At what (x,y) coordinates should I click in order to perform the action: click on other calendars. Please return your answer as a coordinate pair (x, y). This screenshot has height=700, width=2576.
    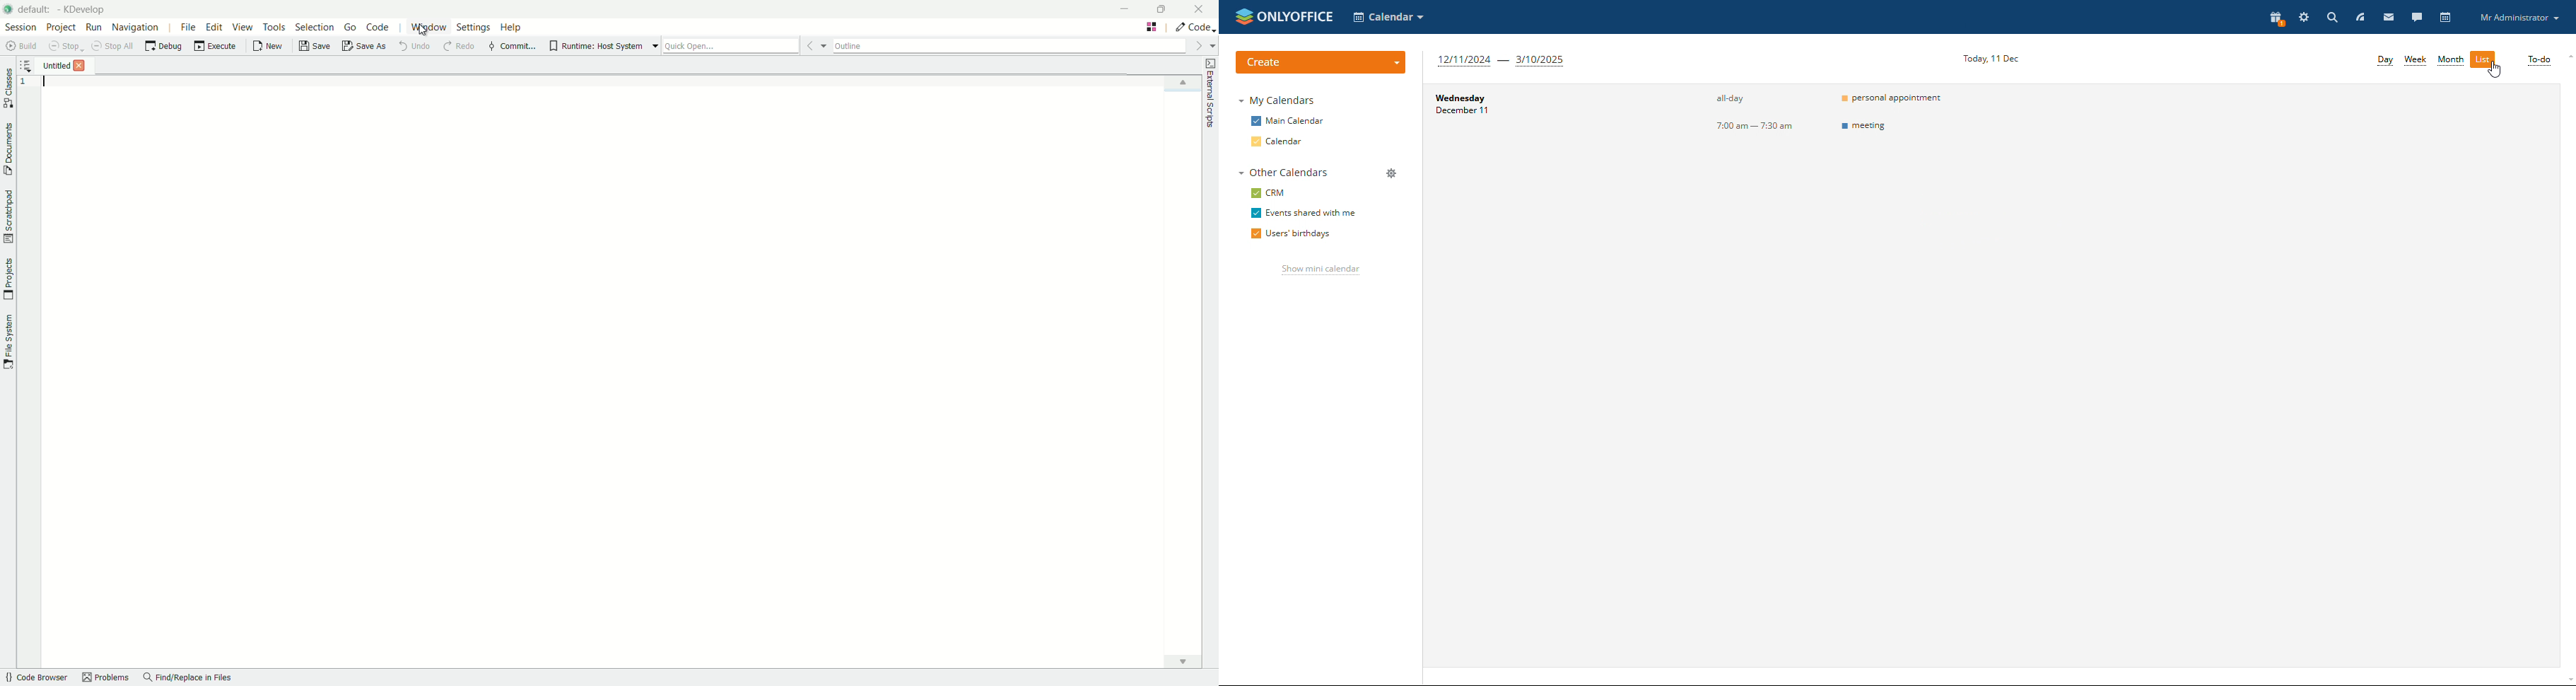
    Looking at the image, I should click on (1286, 172).